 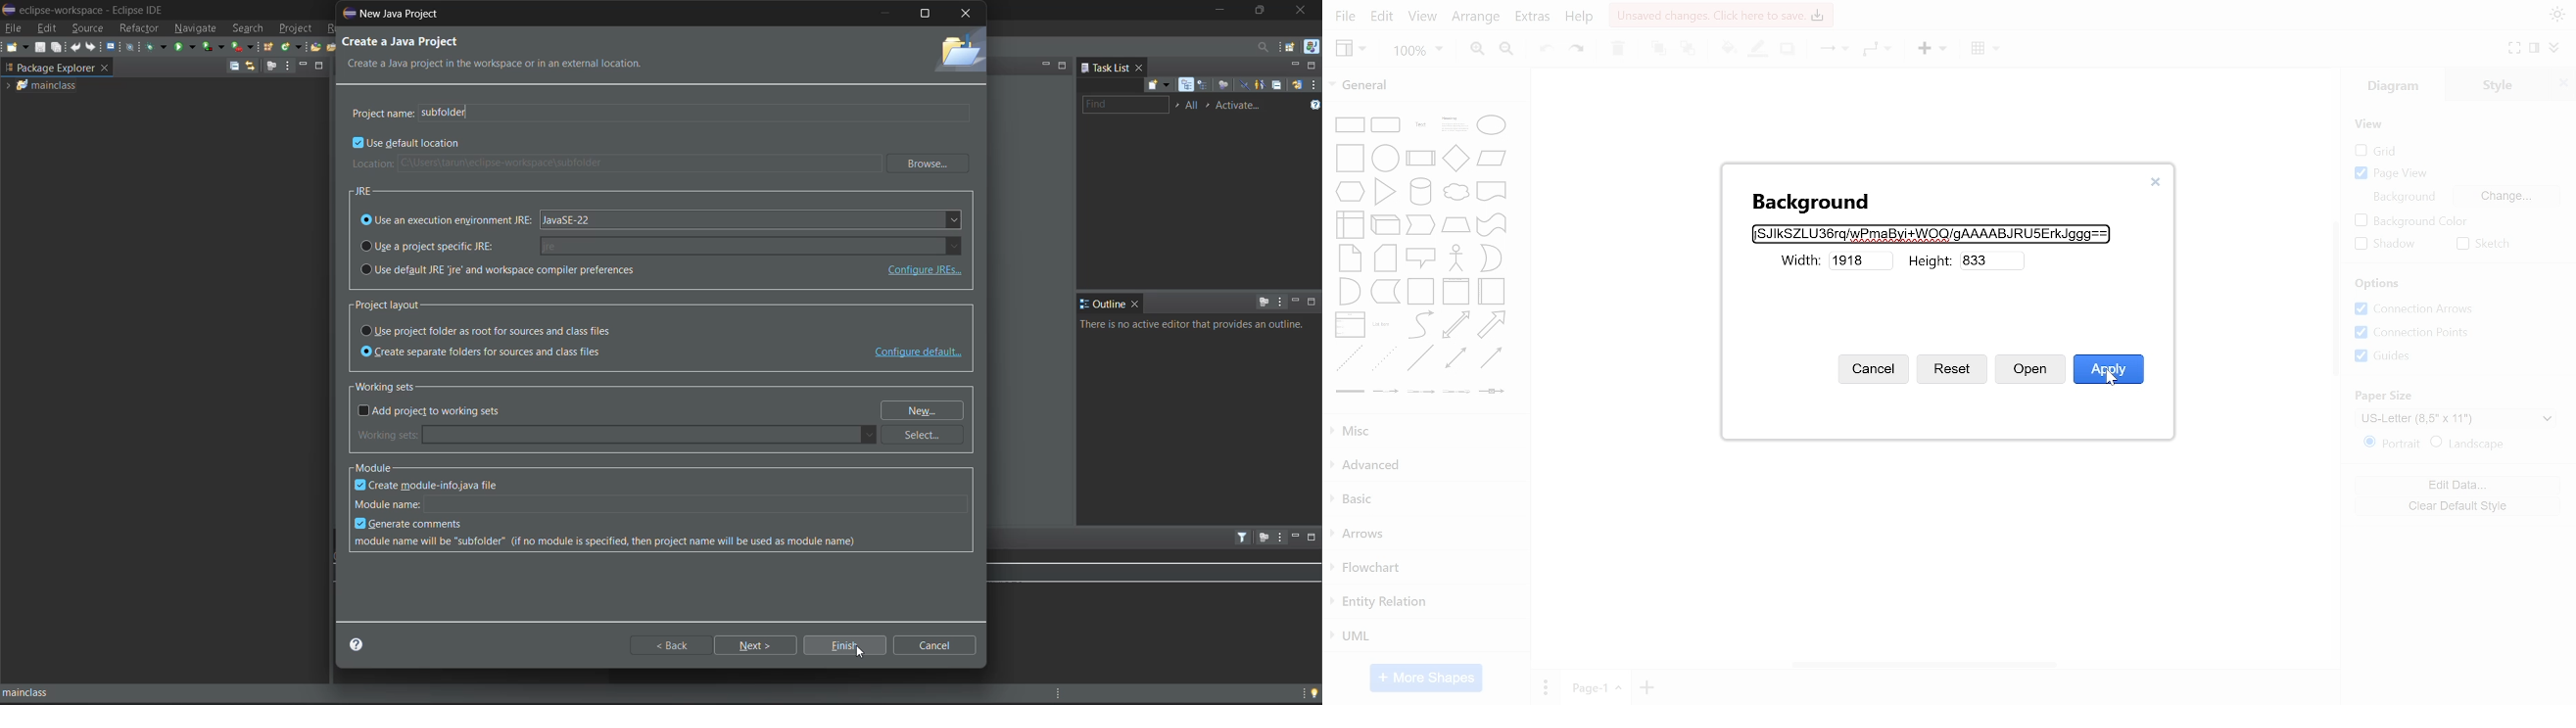 I want to click on diagram, so click(x=2402, y=86).